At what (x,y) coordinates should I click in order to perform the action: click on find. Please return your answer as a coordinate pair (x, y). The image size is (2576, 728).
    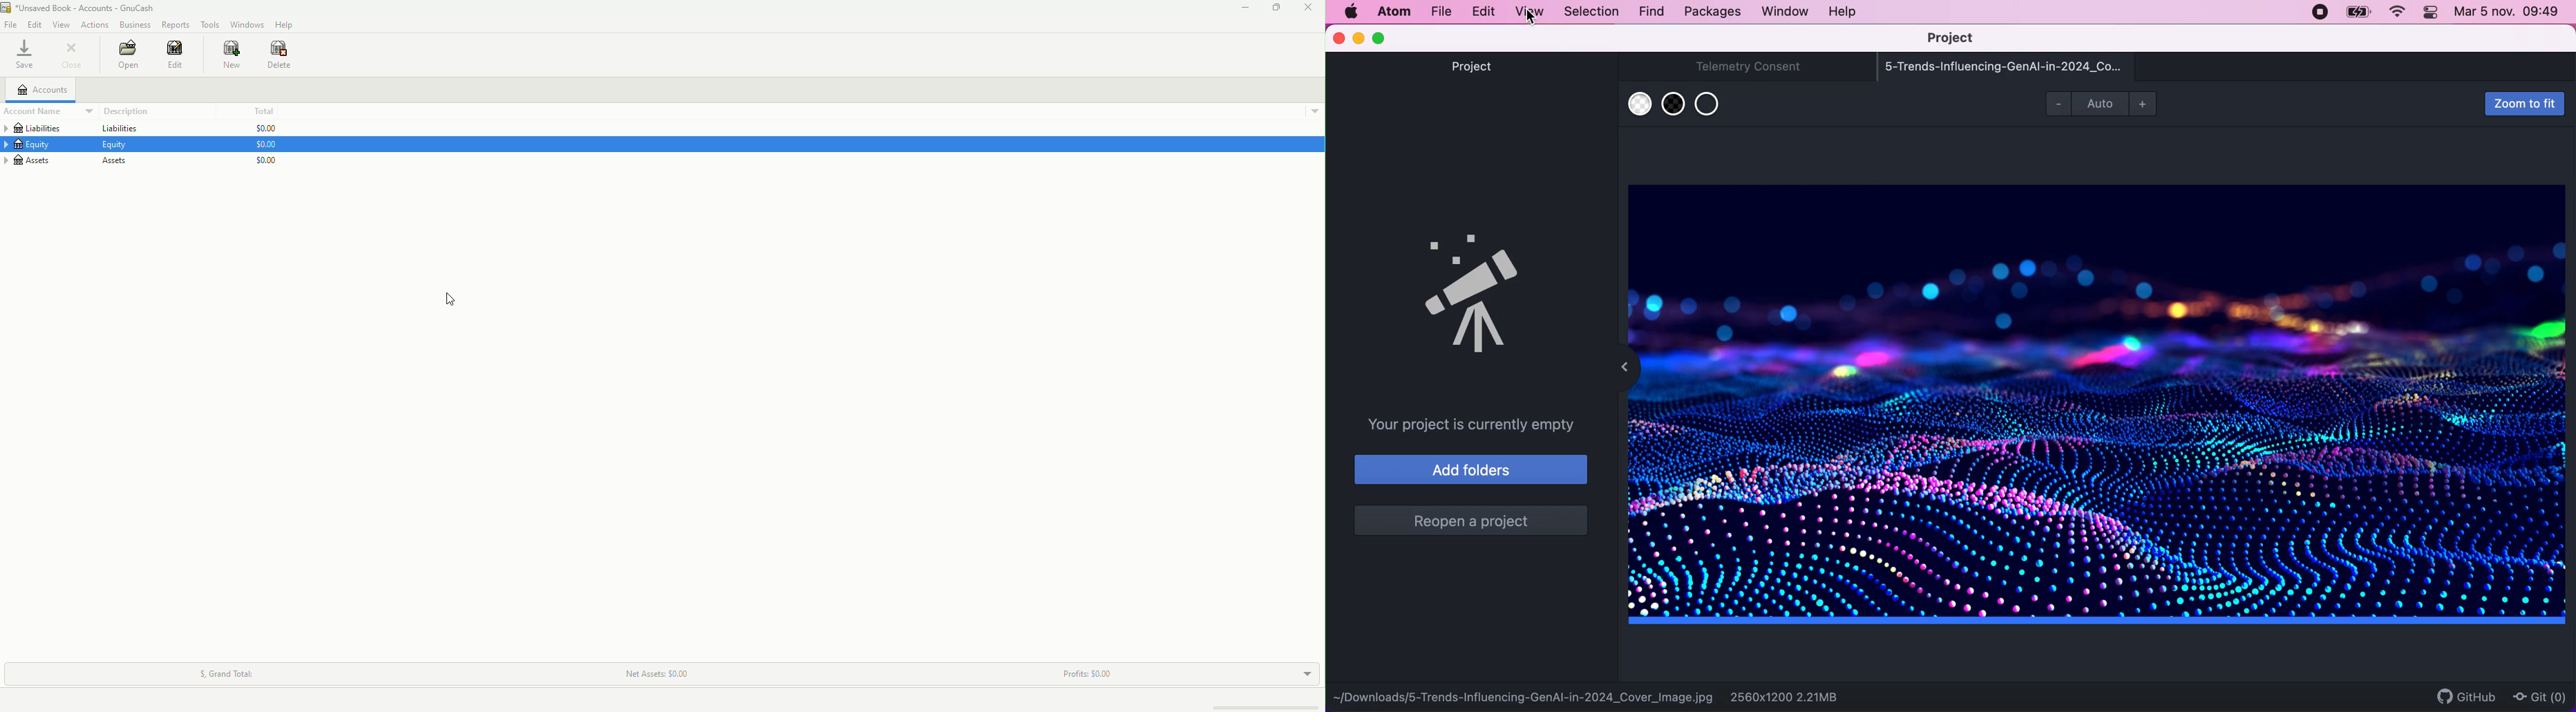
    Looking at the image, I should click on (1649, 11).